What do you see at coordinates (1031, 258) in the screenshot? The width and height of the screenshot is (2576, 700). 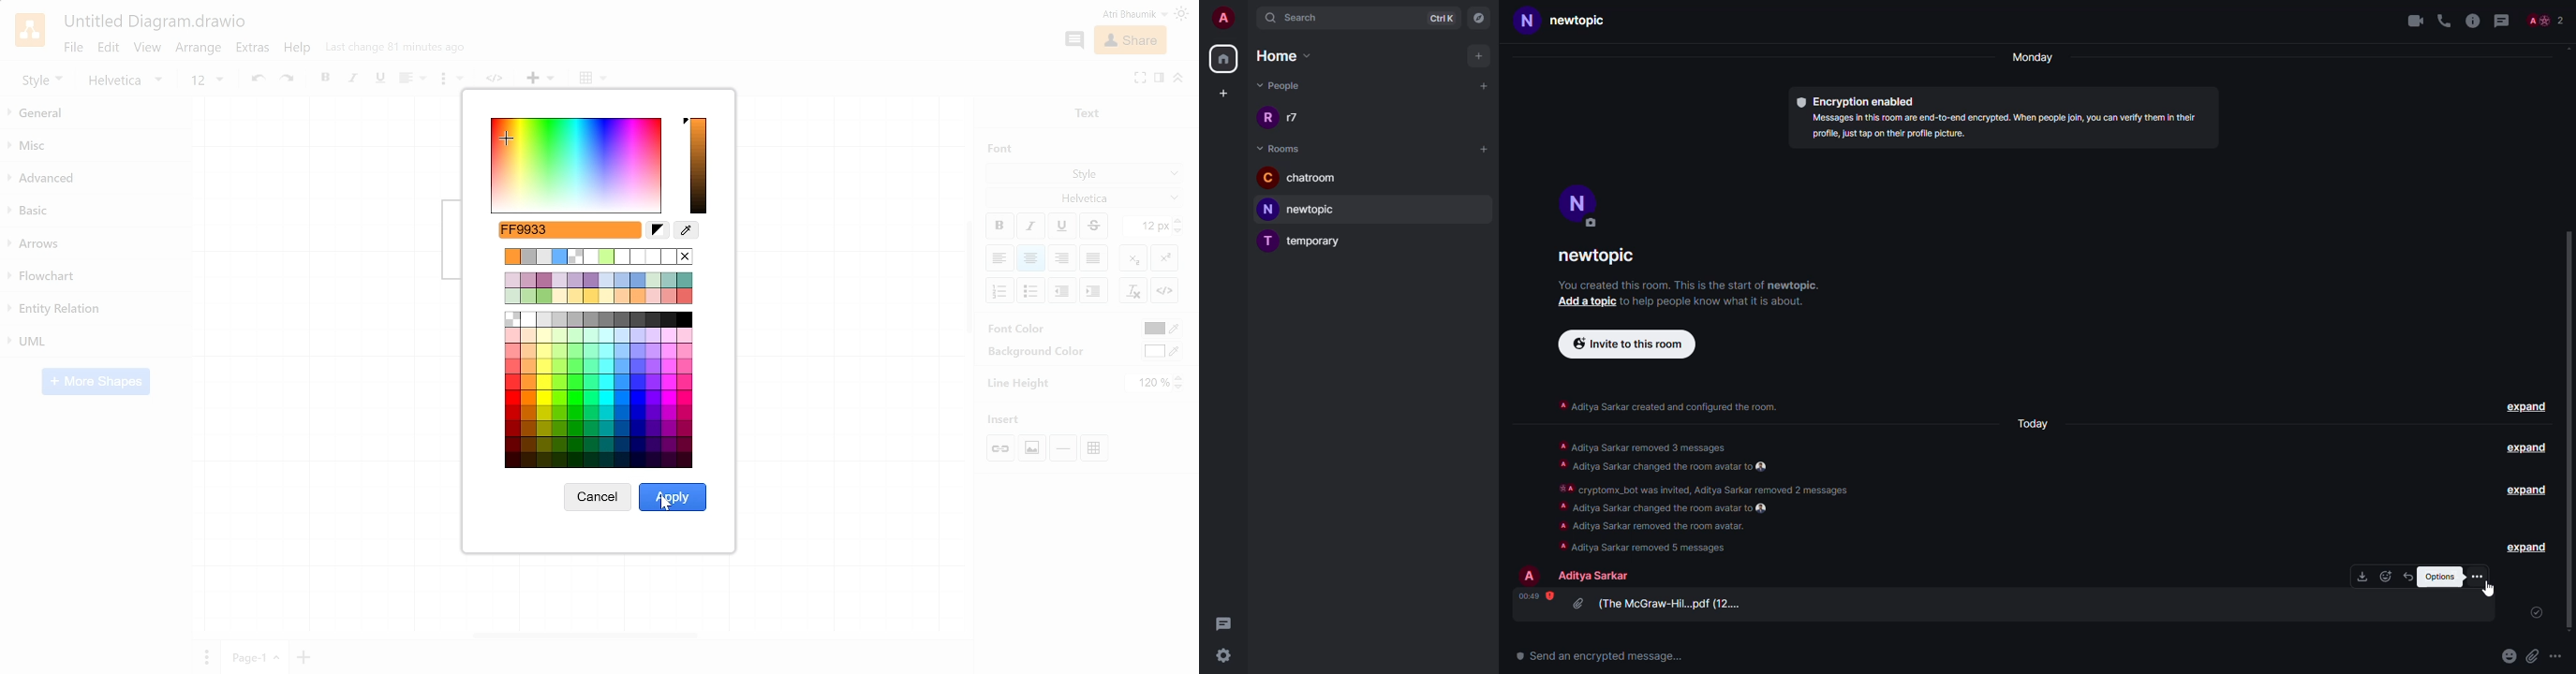 I see `center` at bounding box center [1031, 258].